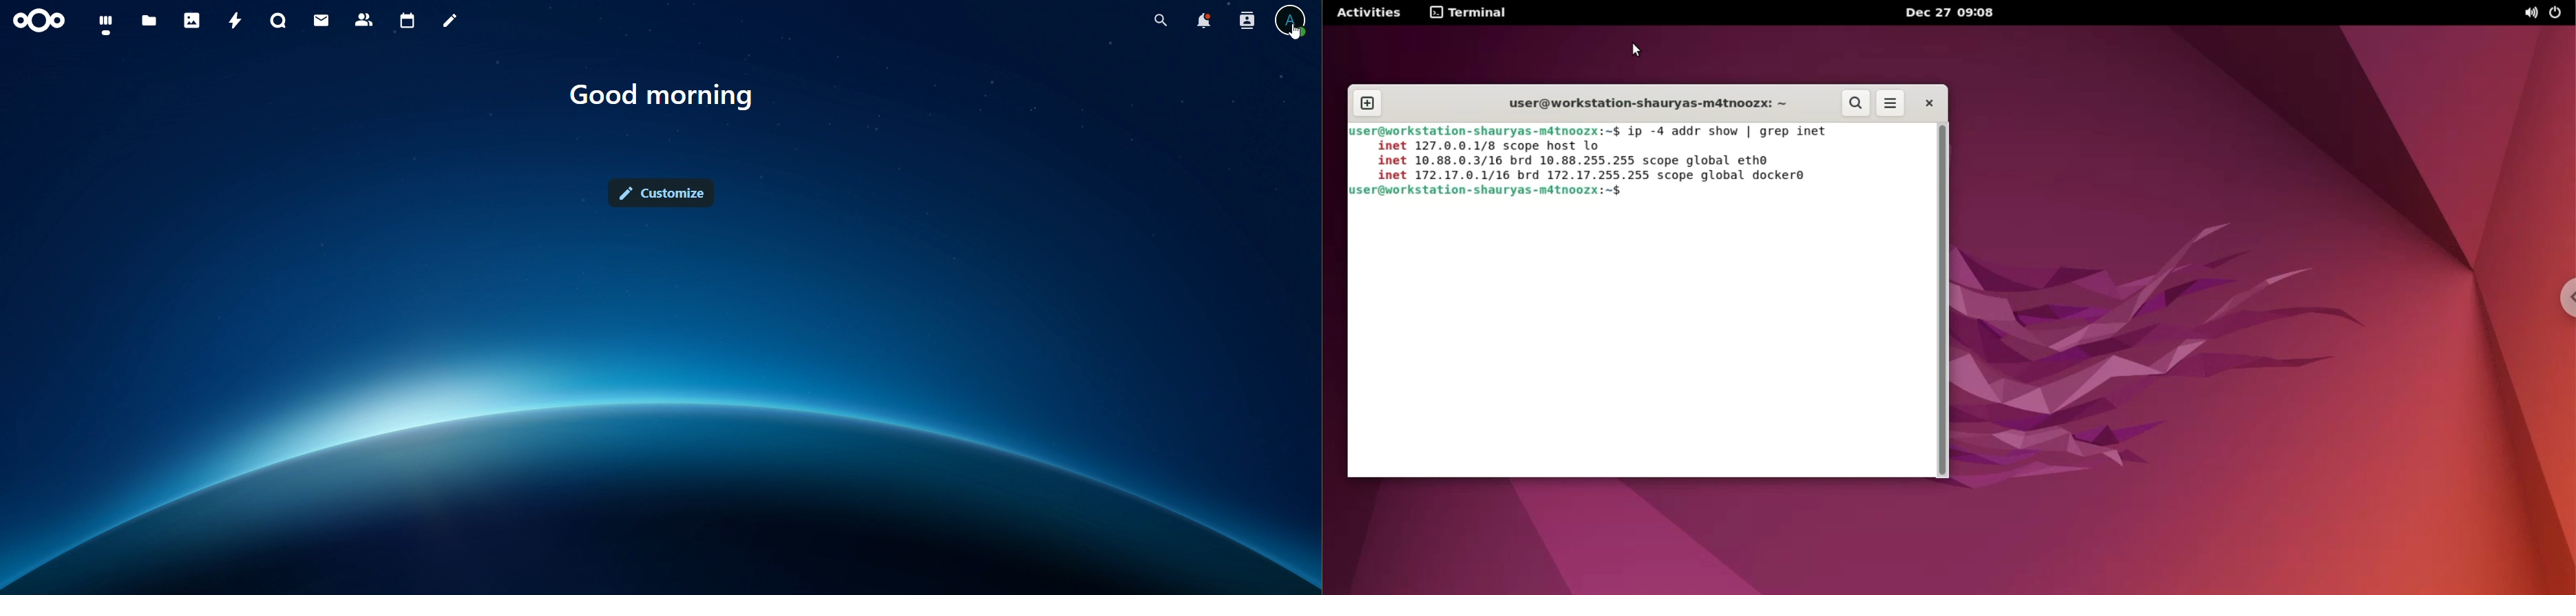 This screenshot has width=2576, height=616. I want to click on icon, so click(41, 21).